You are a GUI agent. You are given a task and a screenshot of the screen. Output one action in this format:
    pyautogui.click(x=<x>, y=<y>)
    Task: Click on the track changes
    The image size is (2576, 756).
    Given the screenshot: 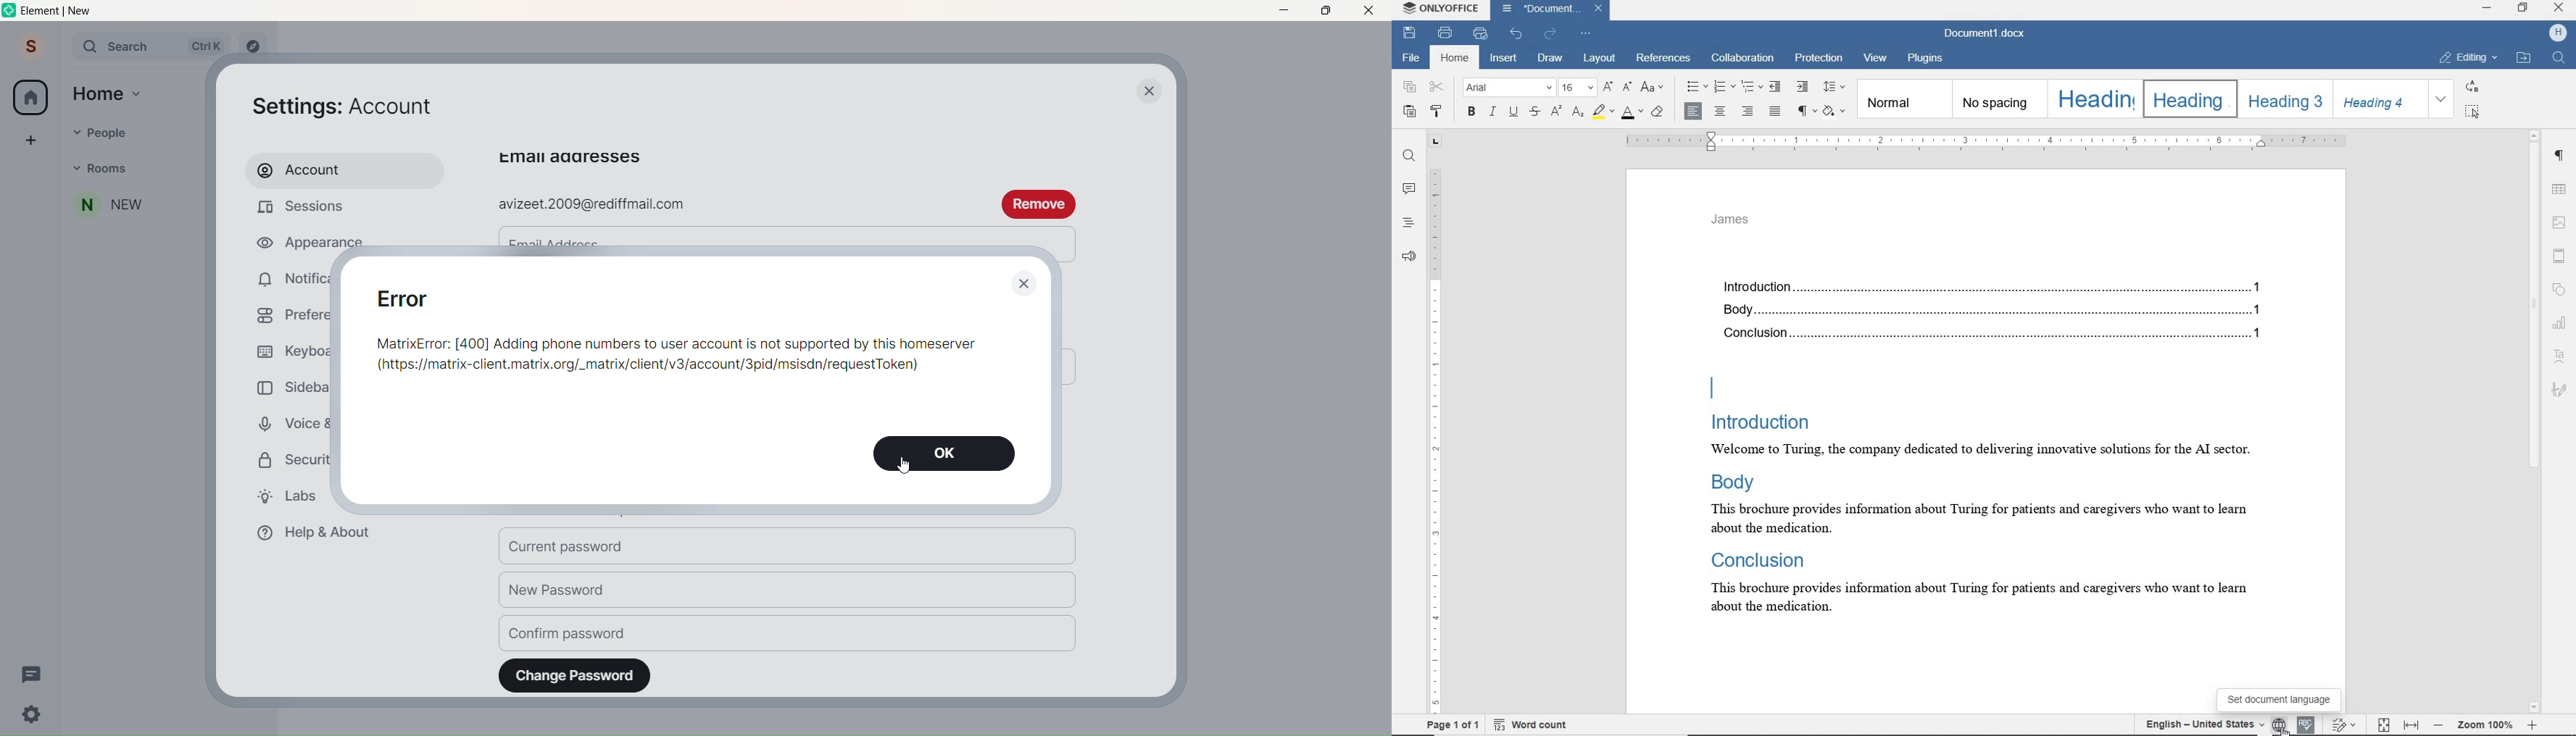 What is the action you would take?
    pyautogui.click(x=2345, y=725)
    